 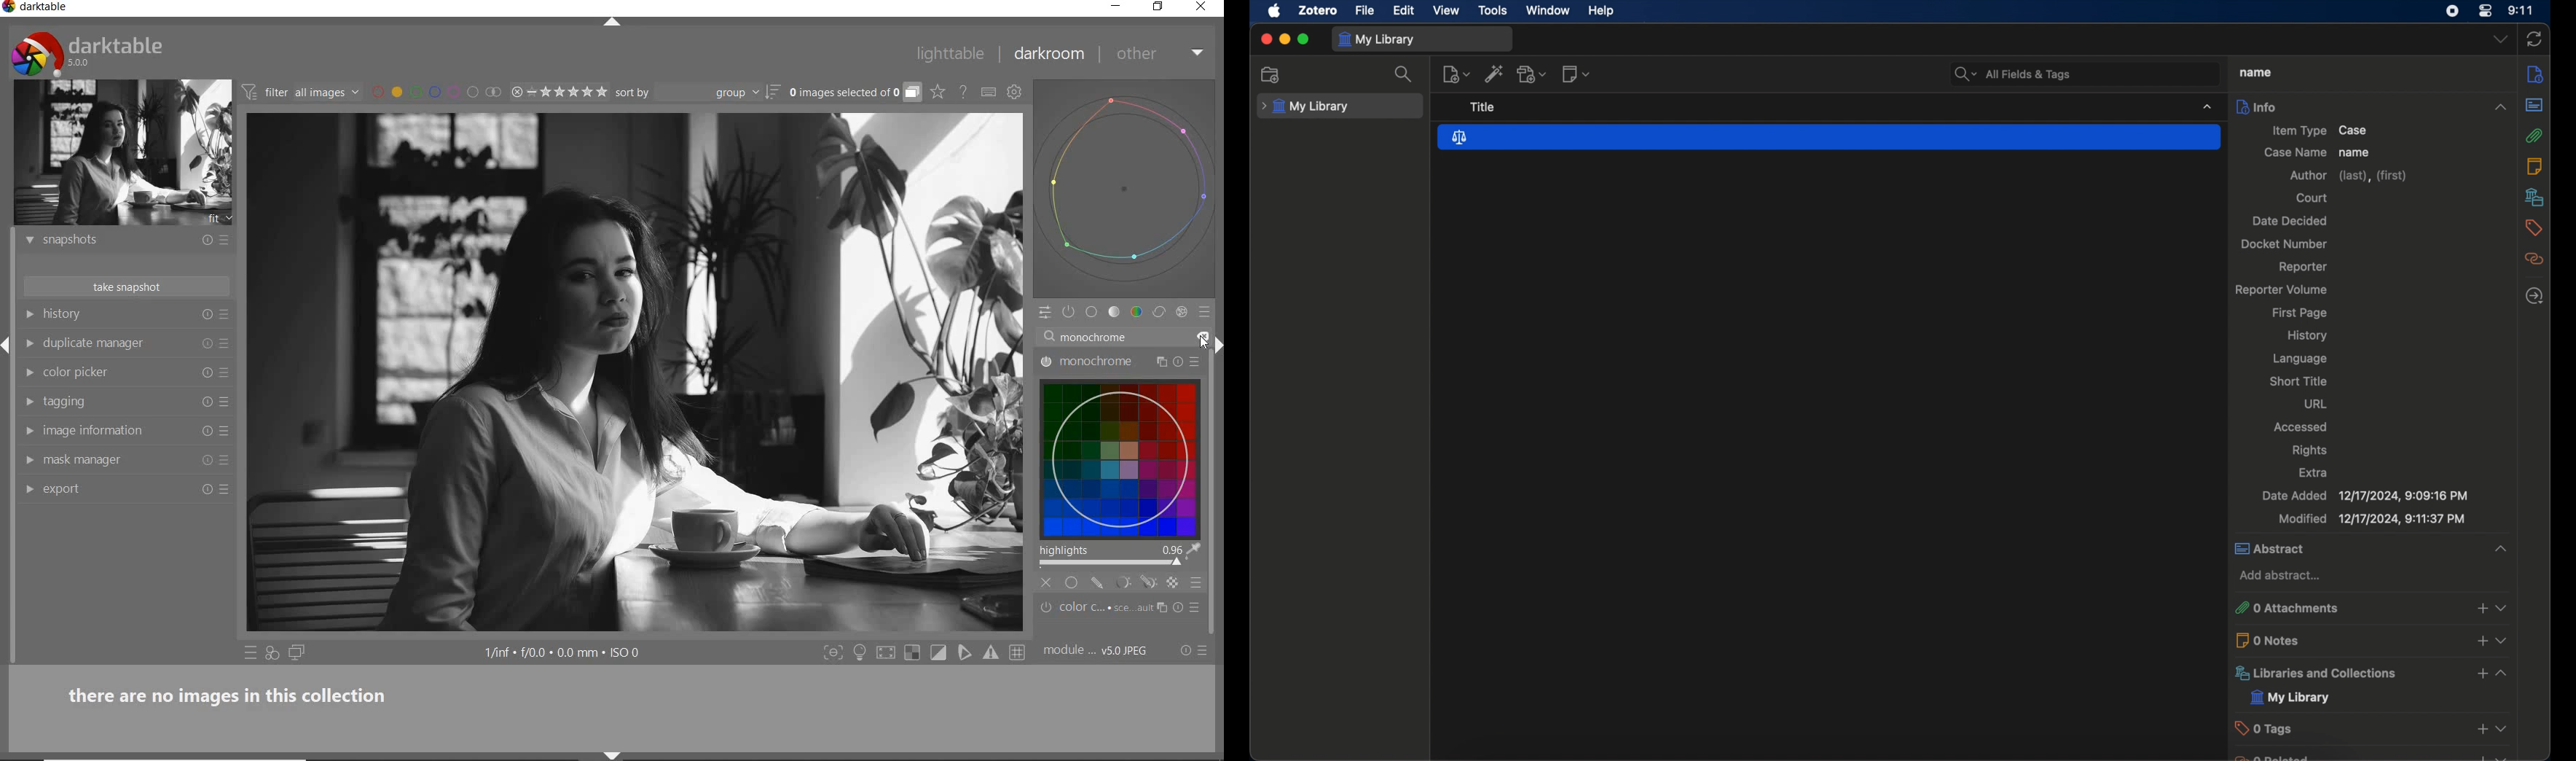 What do you see at coordinates (2372, 607) in the screenshot?
I see `attachments` at bounding box center [2372, 607].